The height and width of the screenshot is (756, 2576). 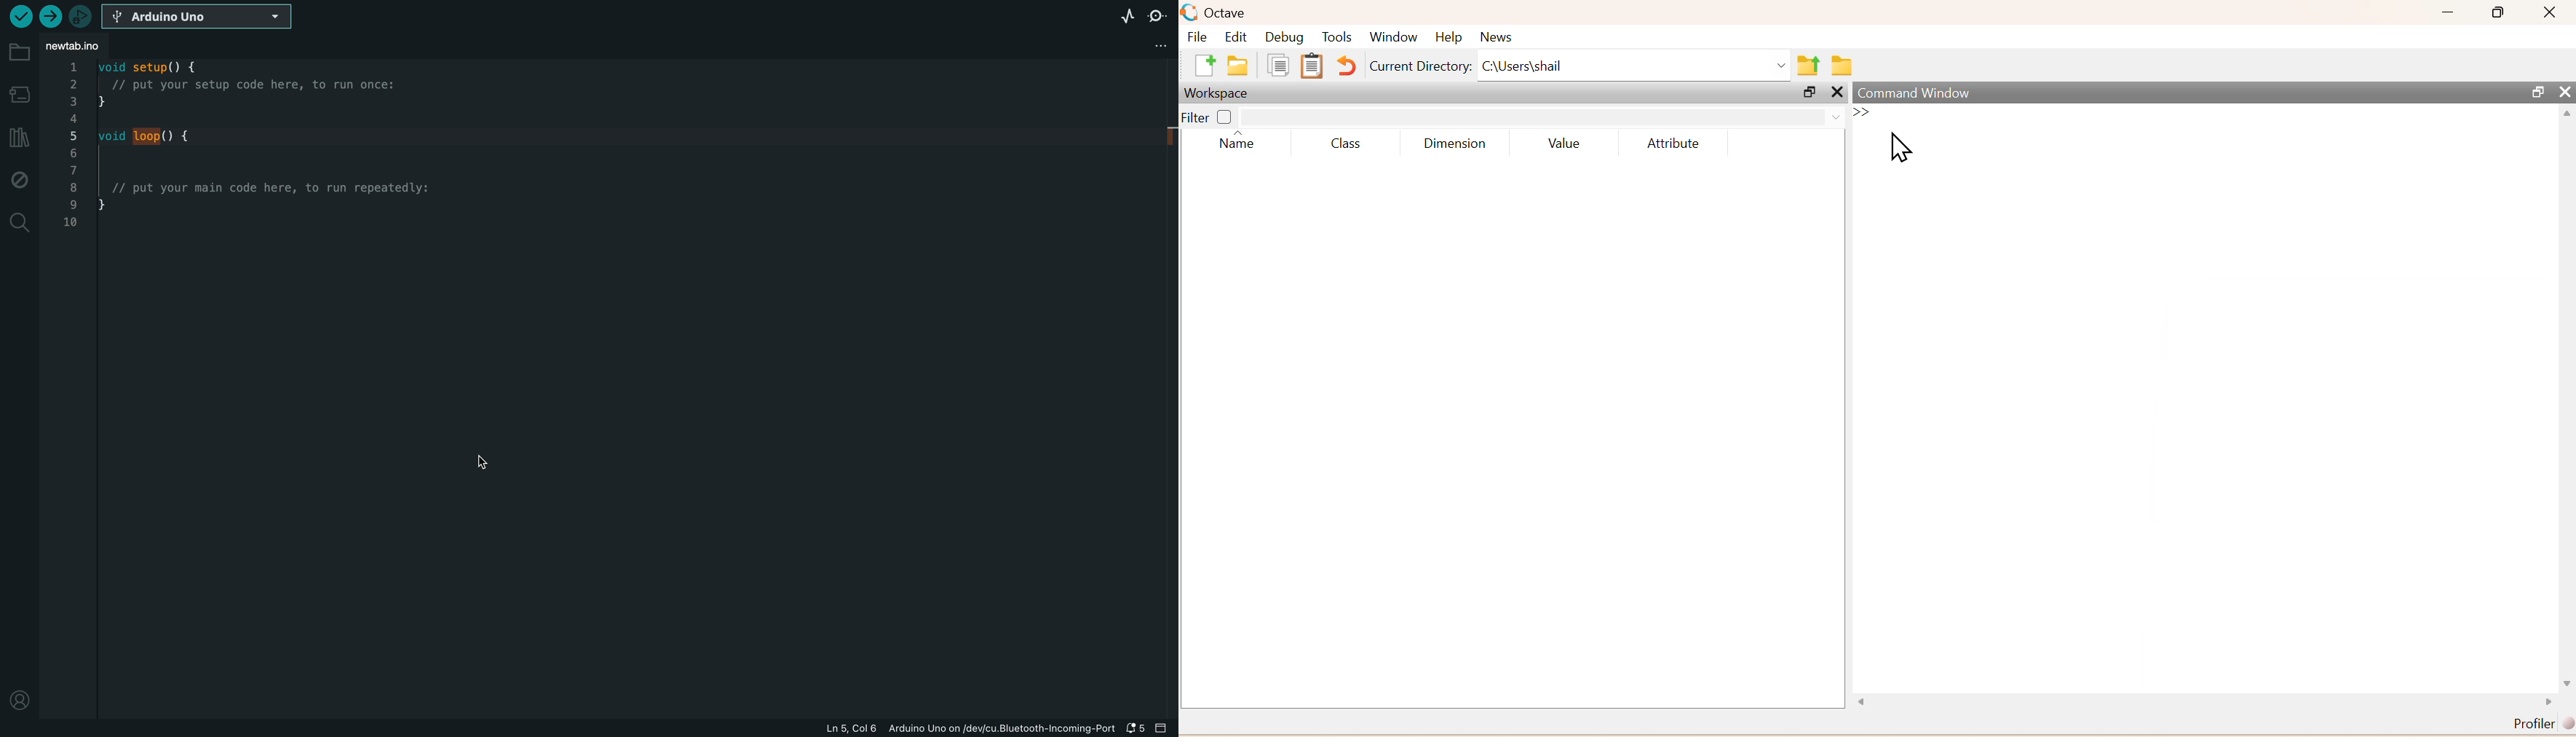 What do you see at coordinates (1861, 111) in the screenshot?
I see `new line` at bounding box center [1861, 111].